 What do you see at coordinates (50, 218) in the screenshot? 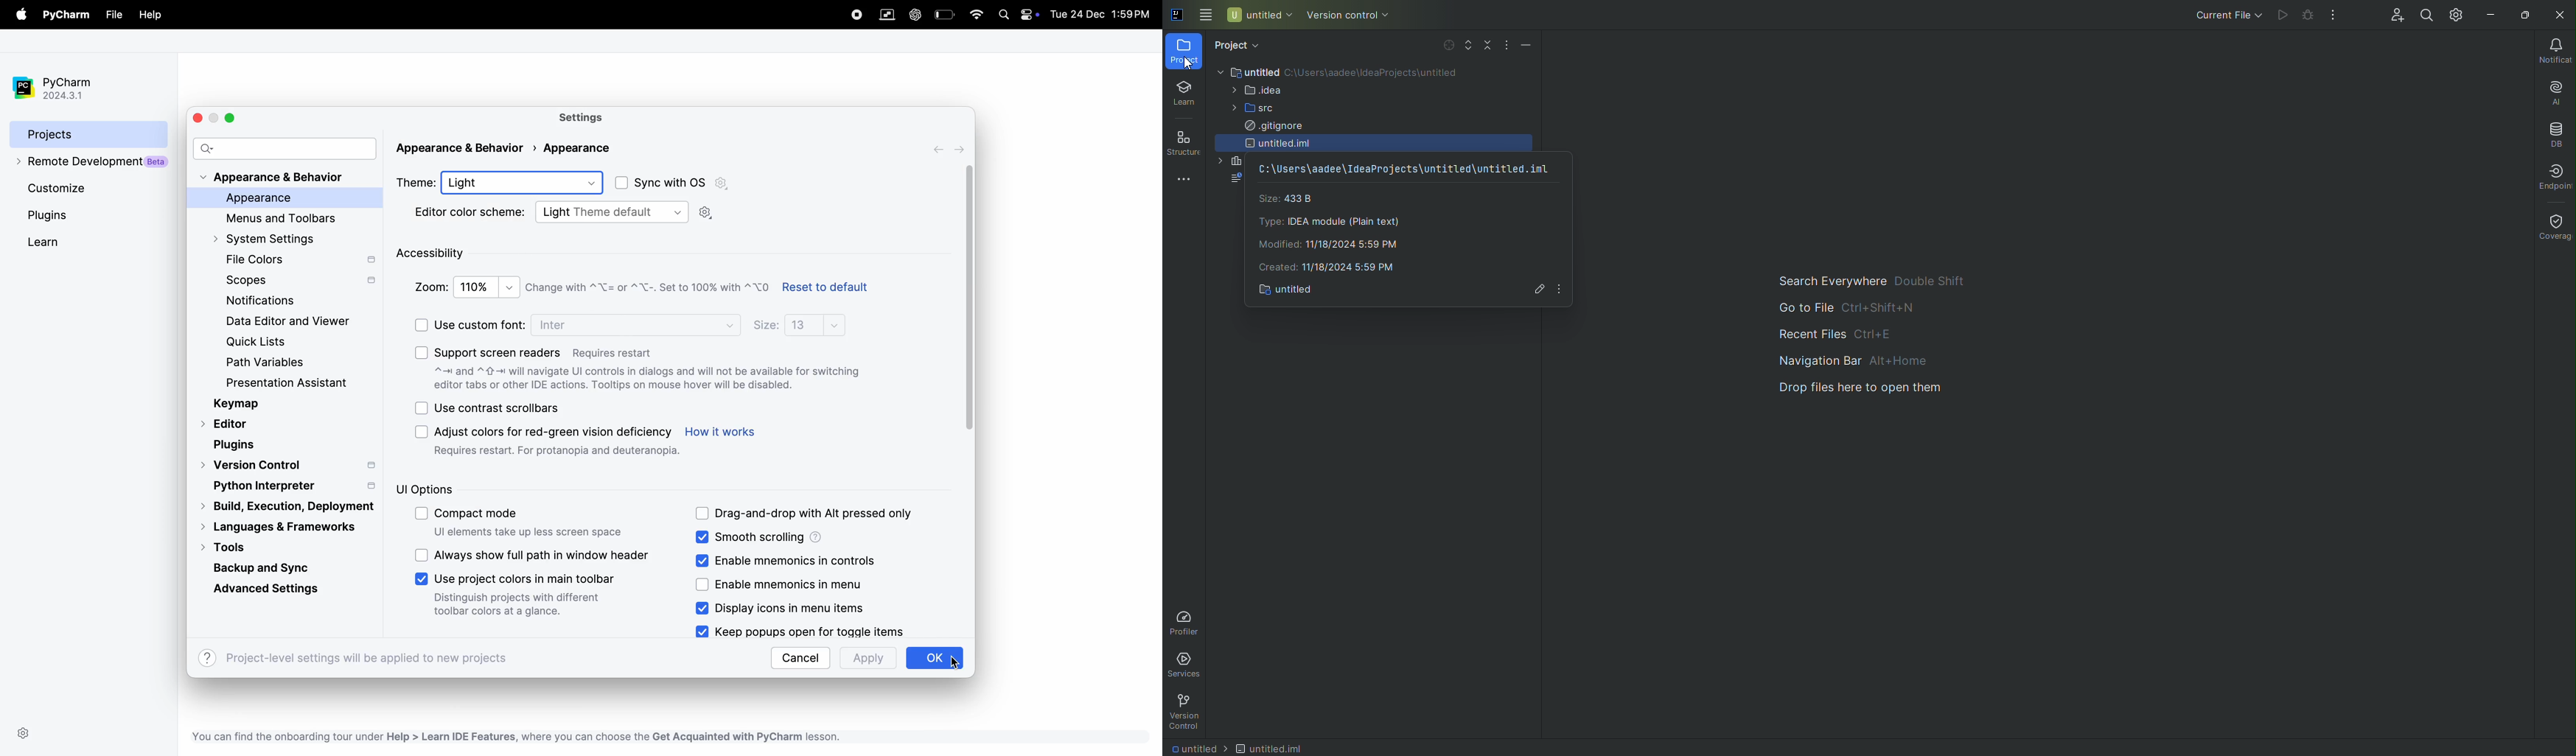
I see `Plugins` at bounding box center [50, 218].